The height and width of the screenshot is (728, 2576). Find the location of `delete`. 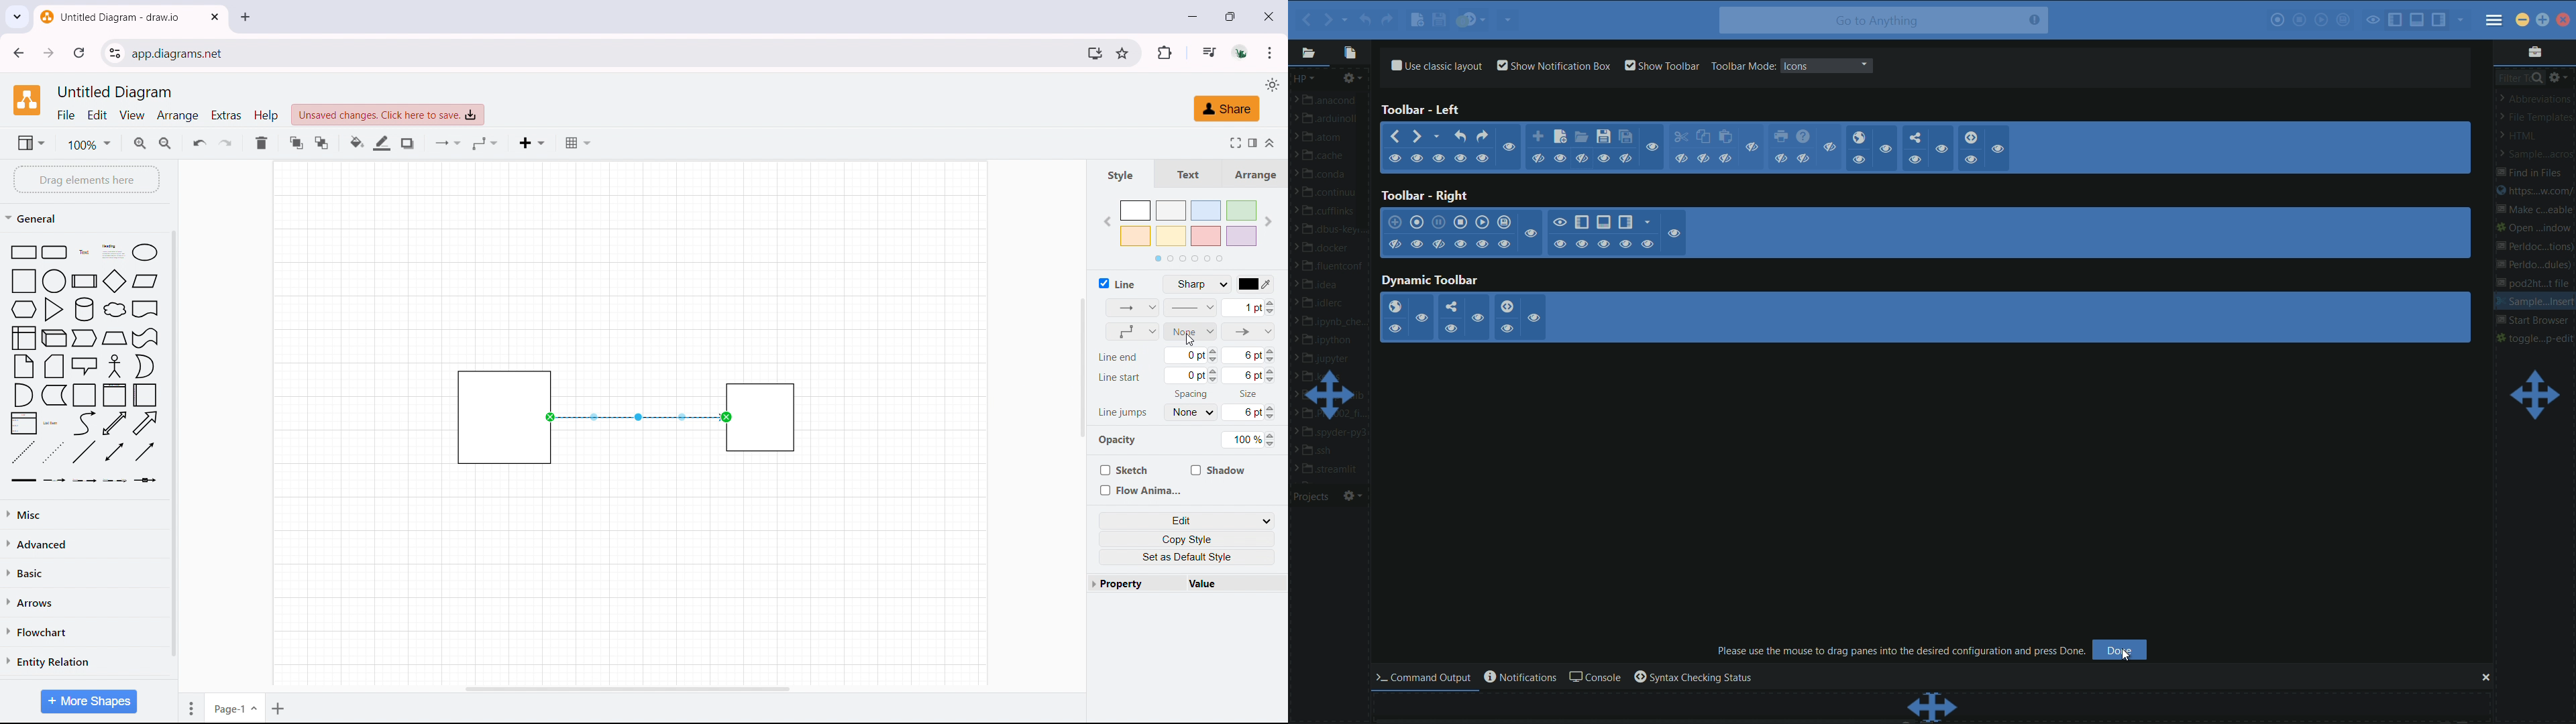

delete is located at coordinates (261, 143).